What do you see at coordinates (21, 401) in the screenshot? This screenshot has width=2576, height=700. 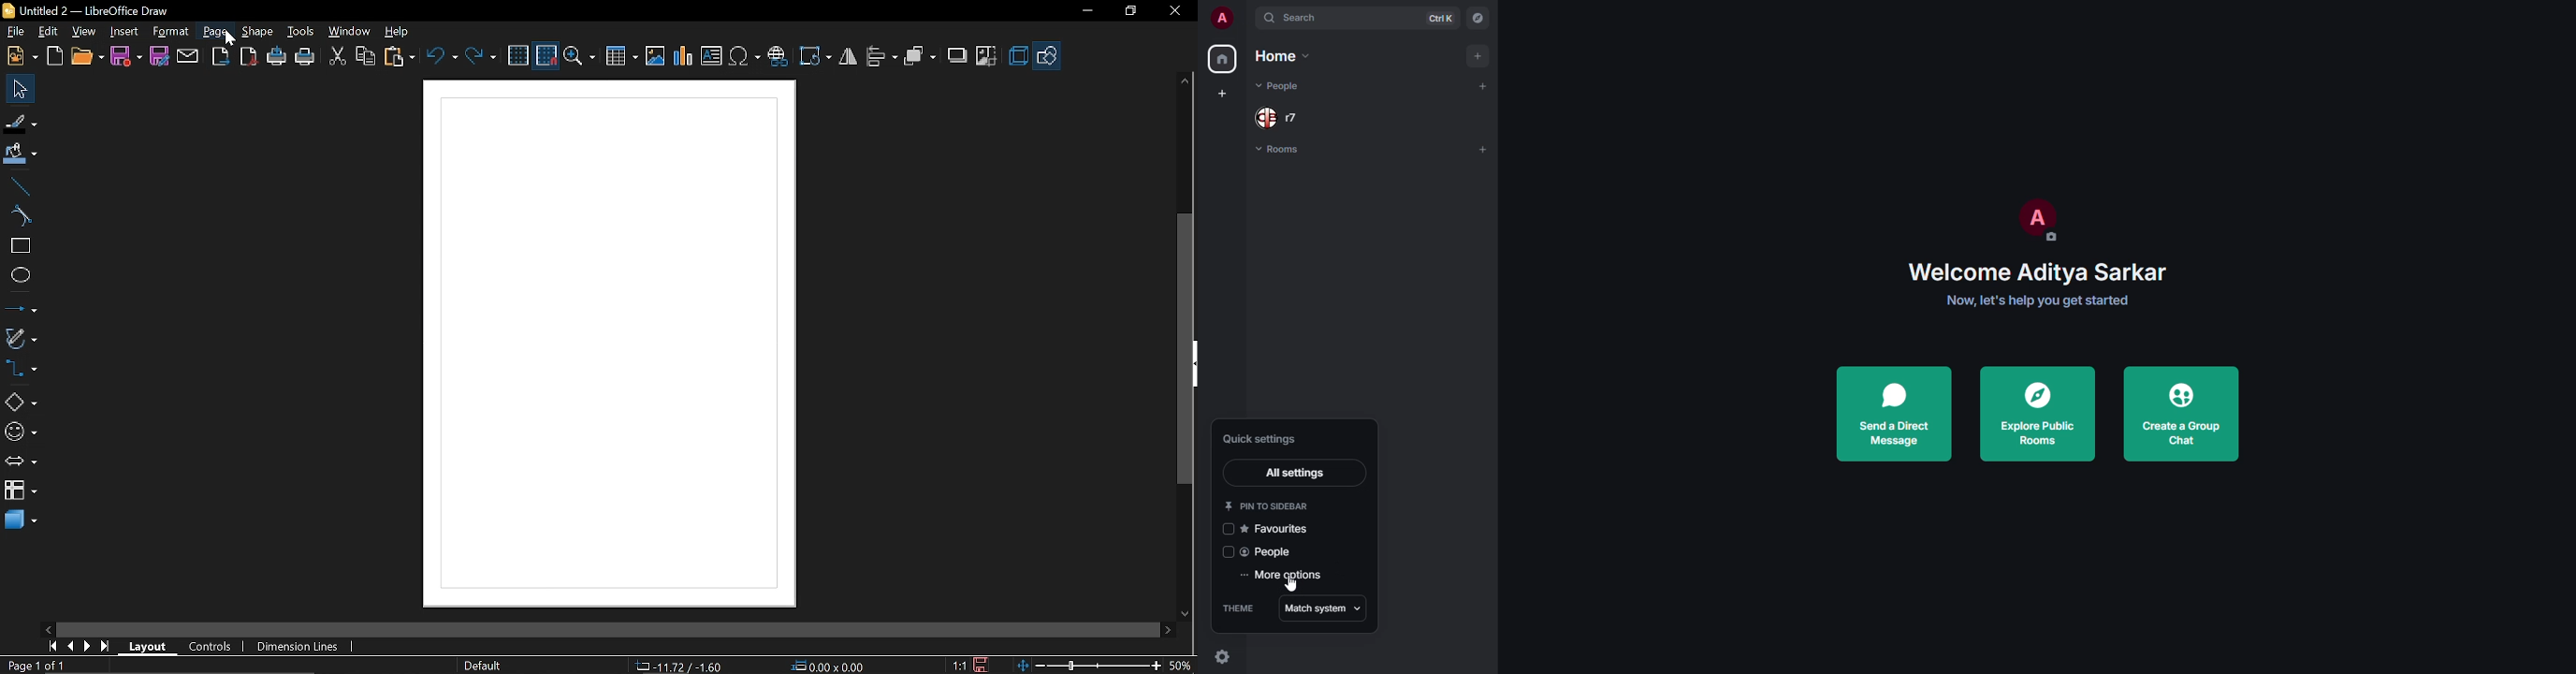 I see `Shapes` at bounding box center [21, 401].